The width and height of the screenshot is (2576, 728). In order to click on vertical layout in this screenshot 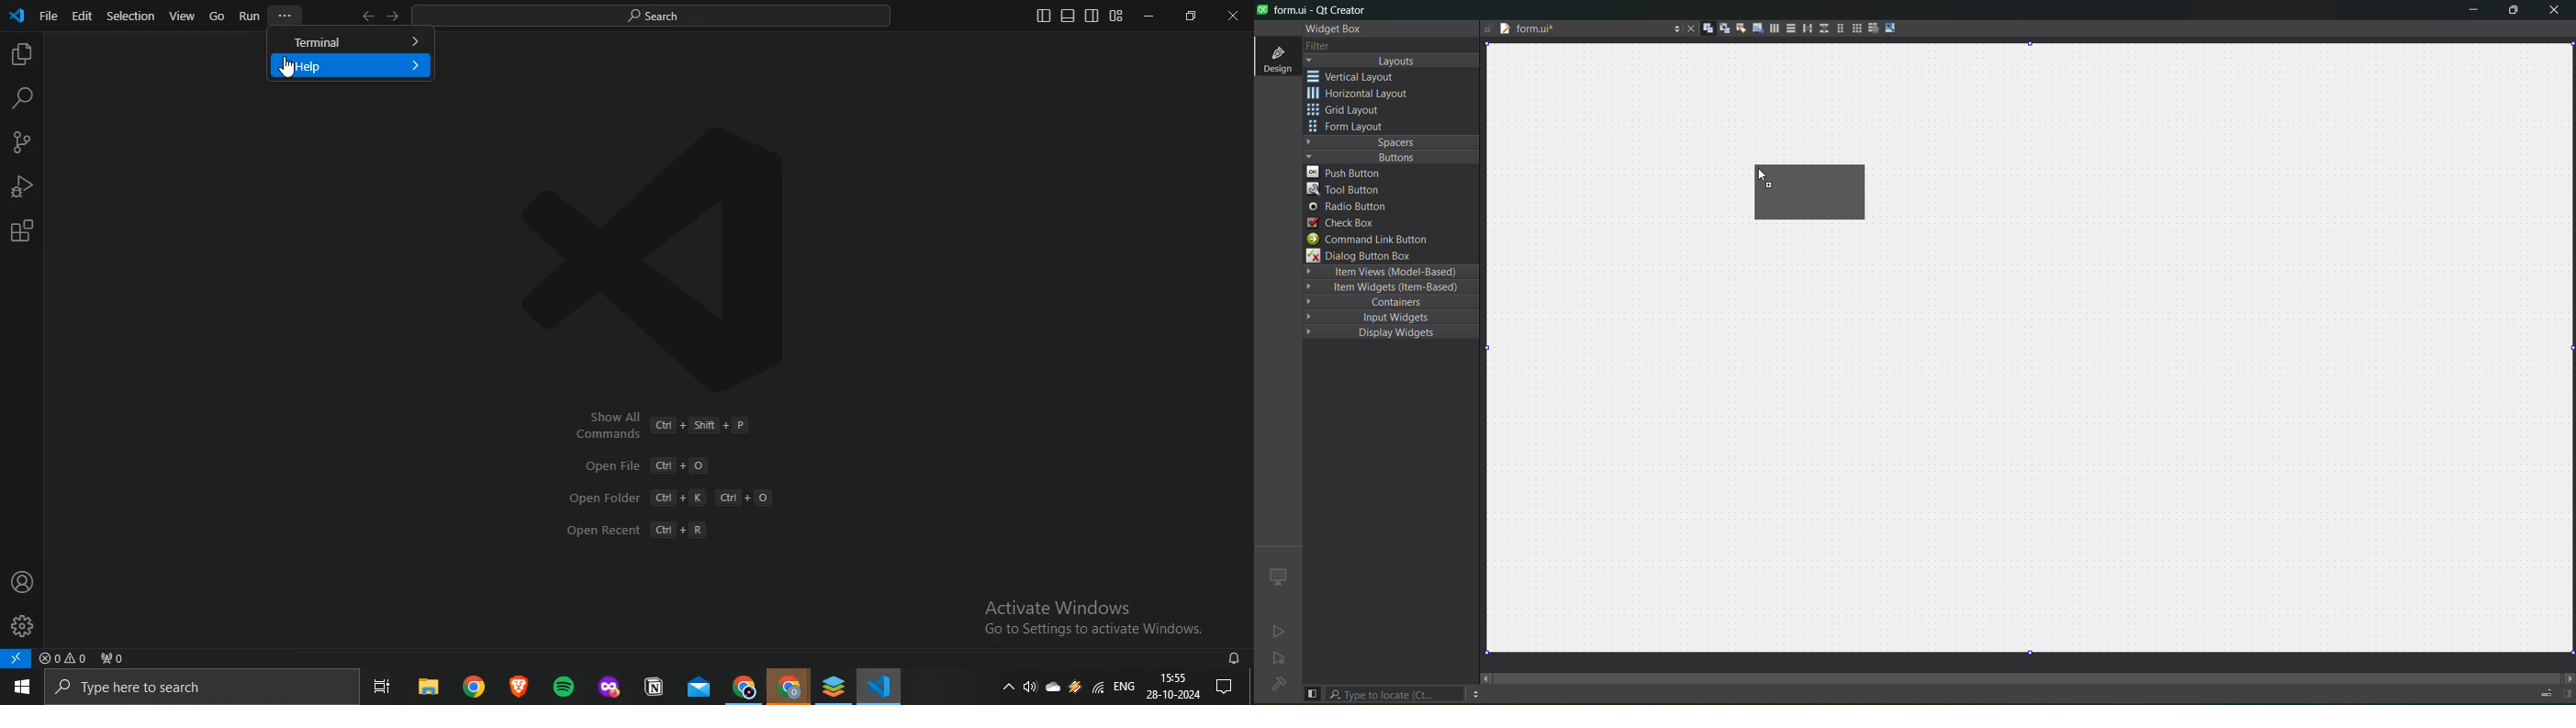, I will do `click(1790, 28)`.